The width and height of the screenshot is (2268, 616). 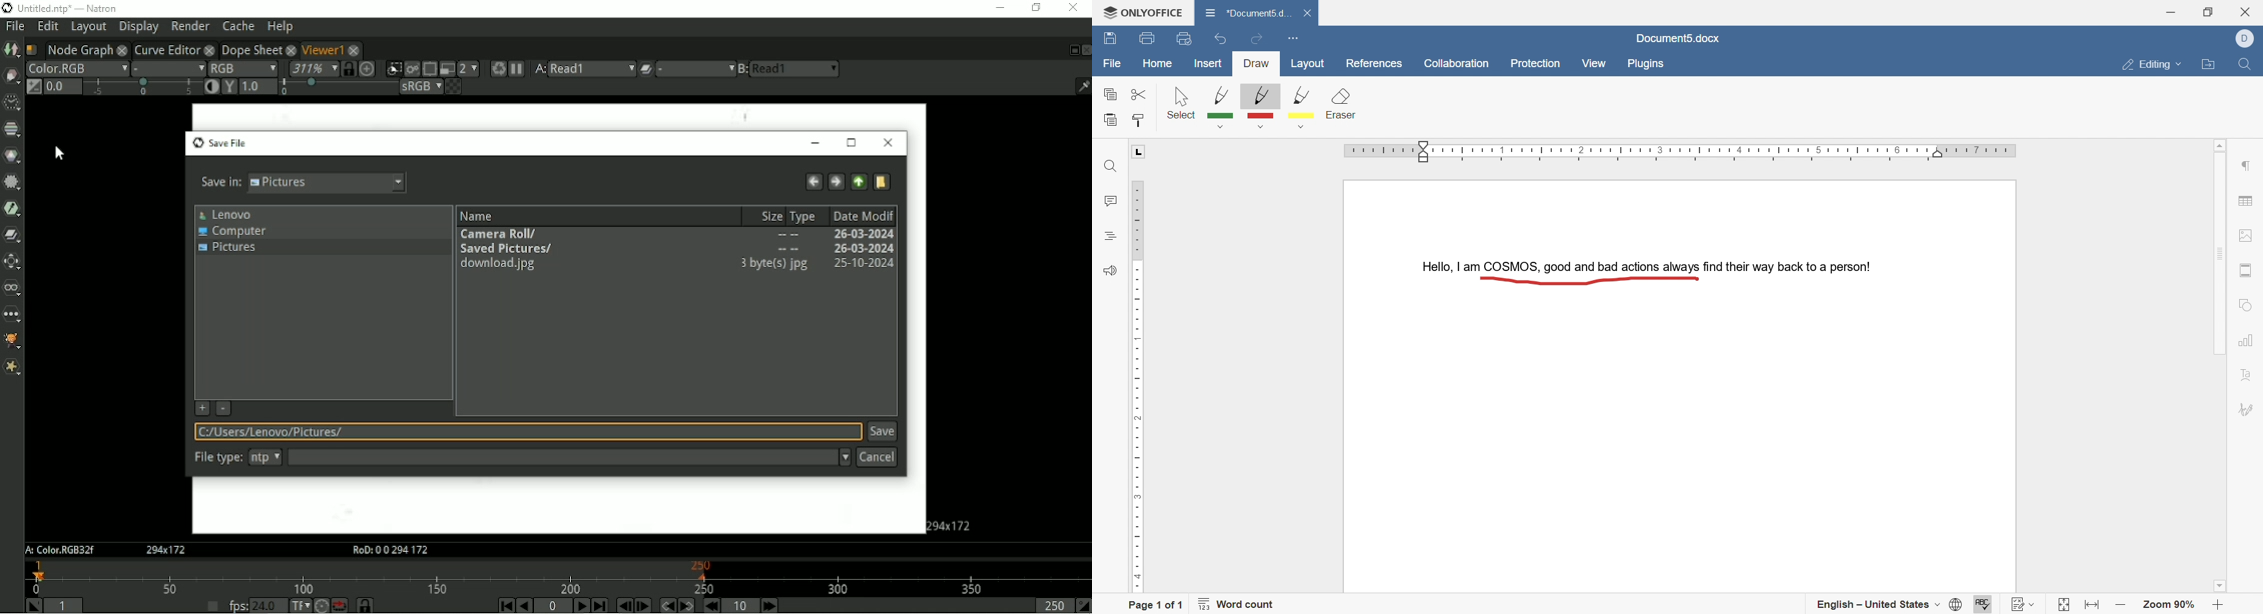 I want to click on protection, so click(x=1539, y=64).